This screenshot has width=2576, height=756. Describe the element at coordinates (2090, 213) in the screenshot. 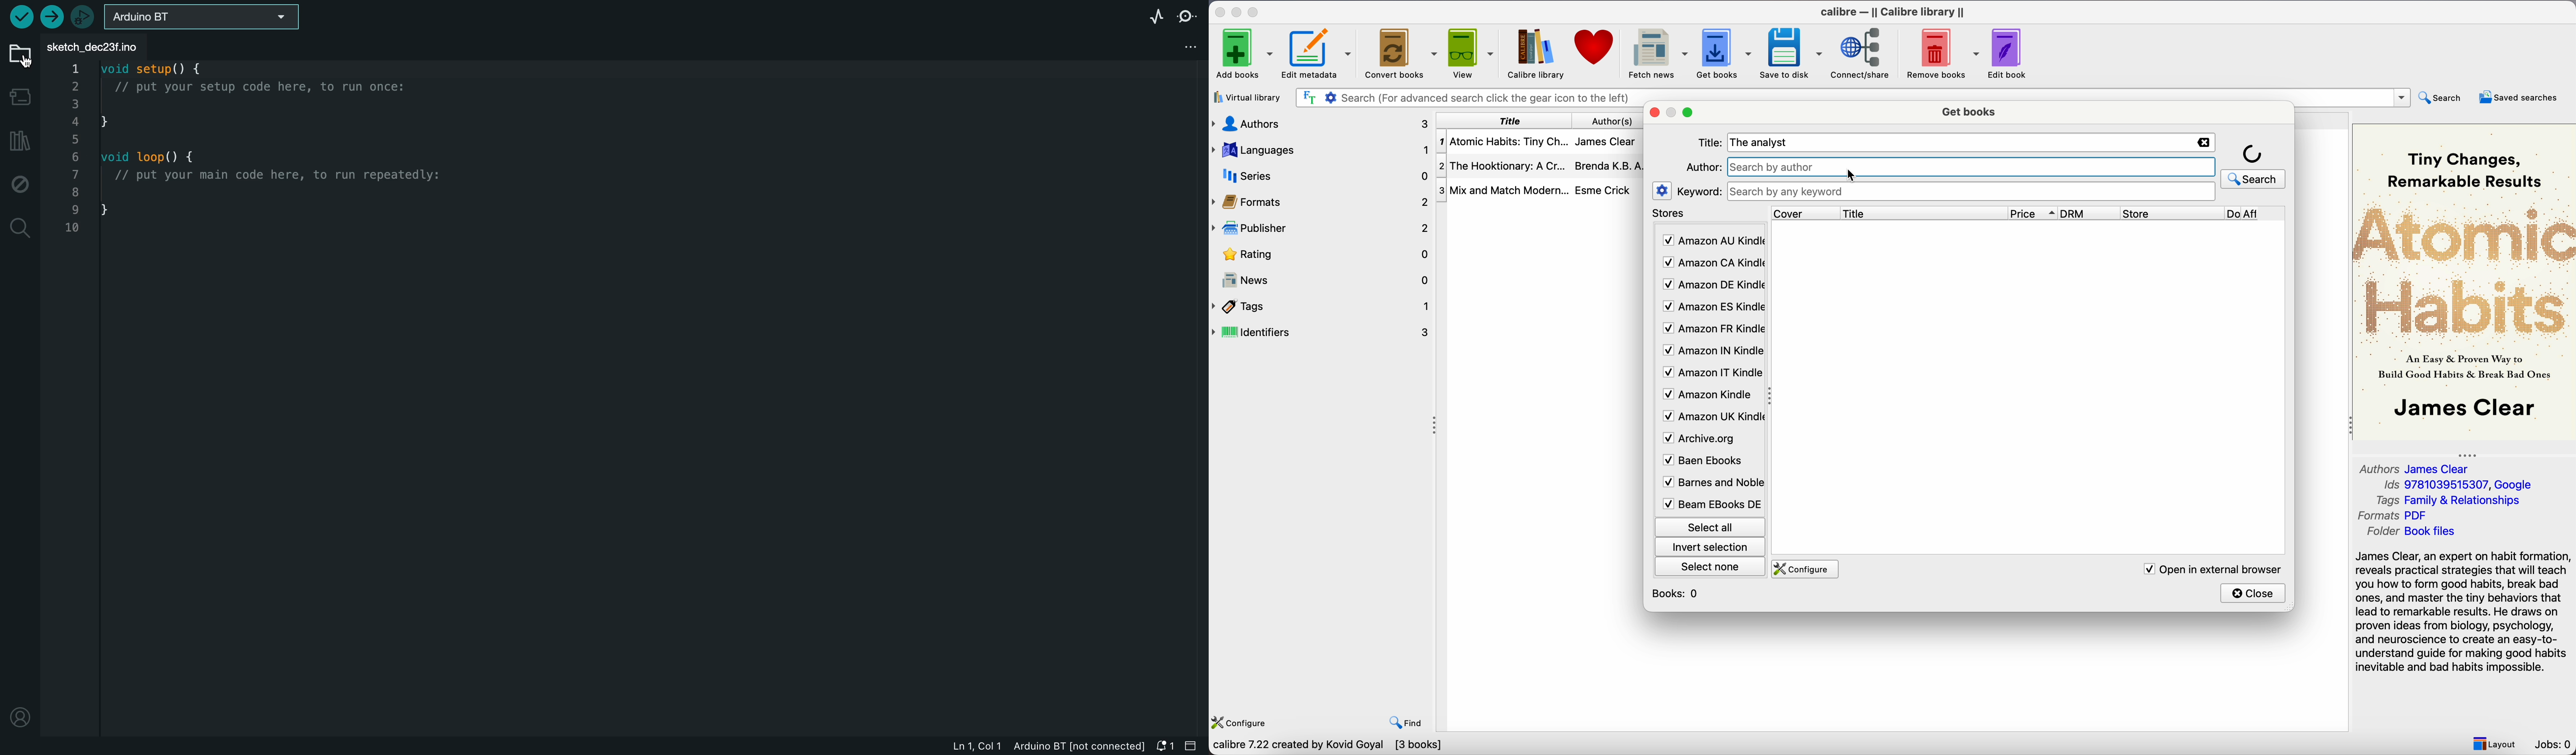

I see `DRM` at that location.